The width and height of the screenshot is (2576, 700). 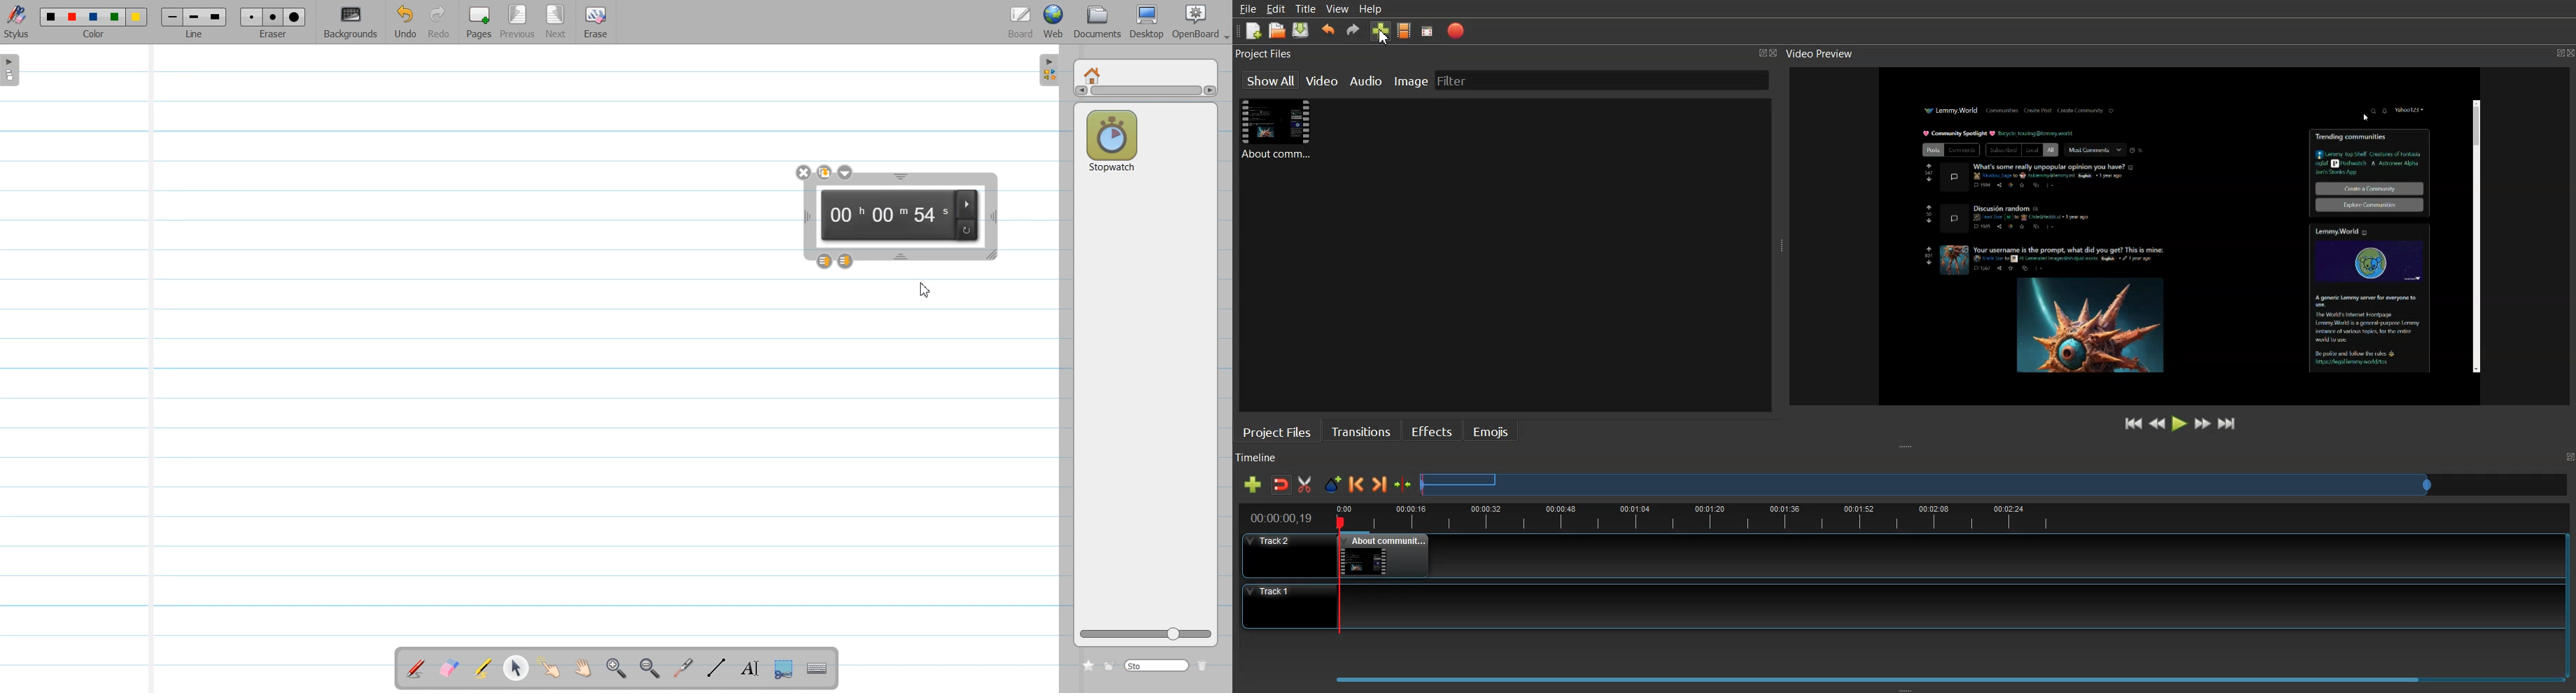 I want to click on Undo, so click(x=1328, y=30).